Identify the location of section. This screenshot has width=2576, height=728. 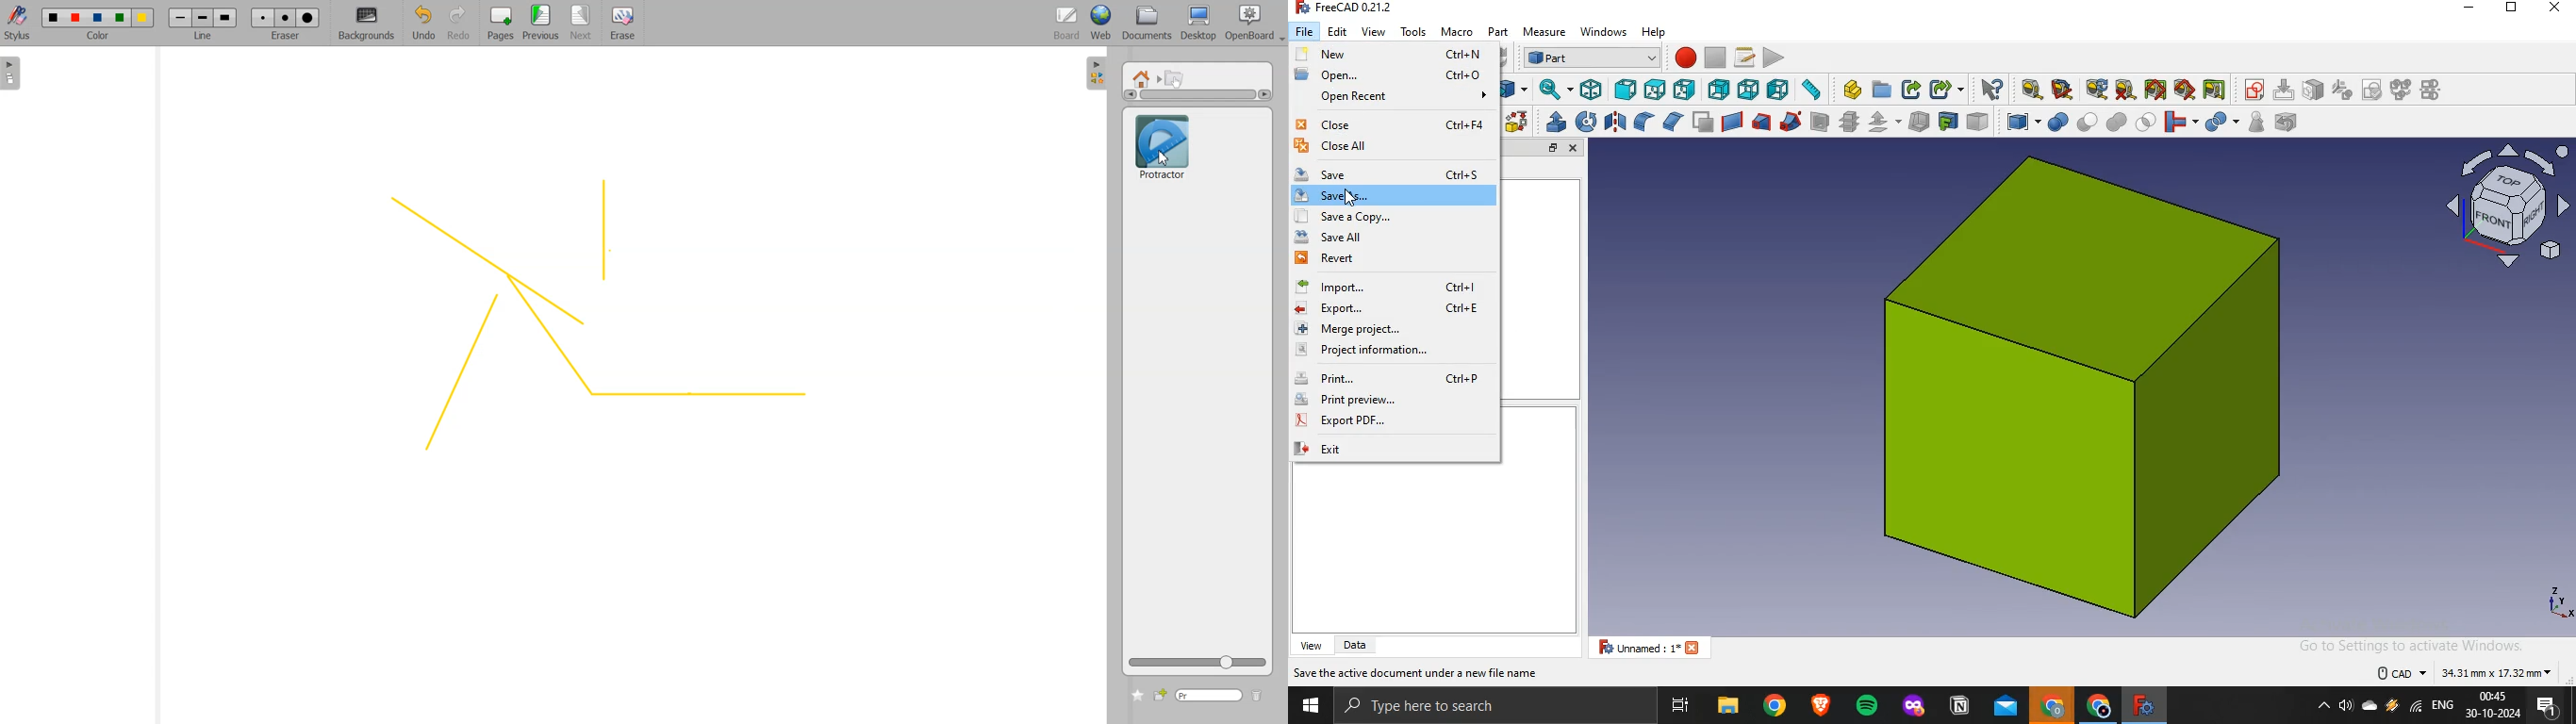
(1819, 122).